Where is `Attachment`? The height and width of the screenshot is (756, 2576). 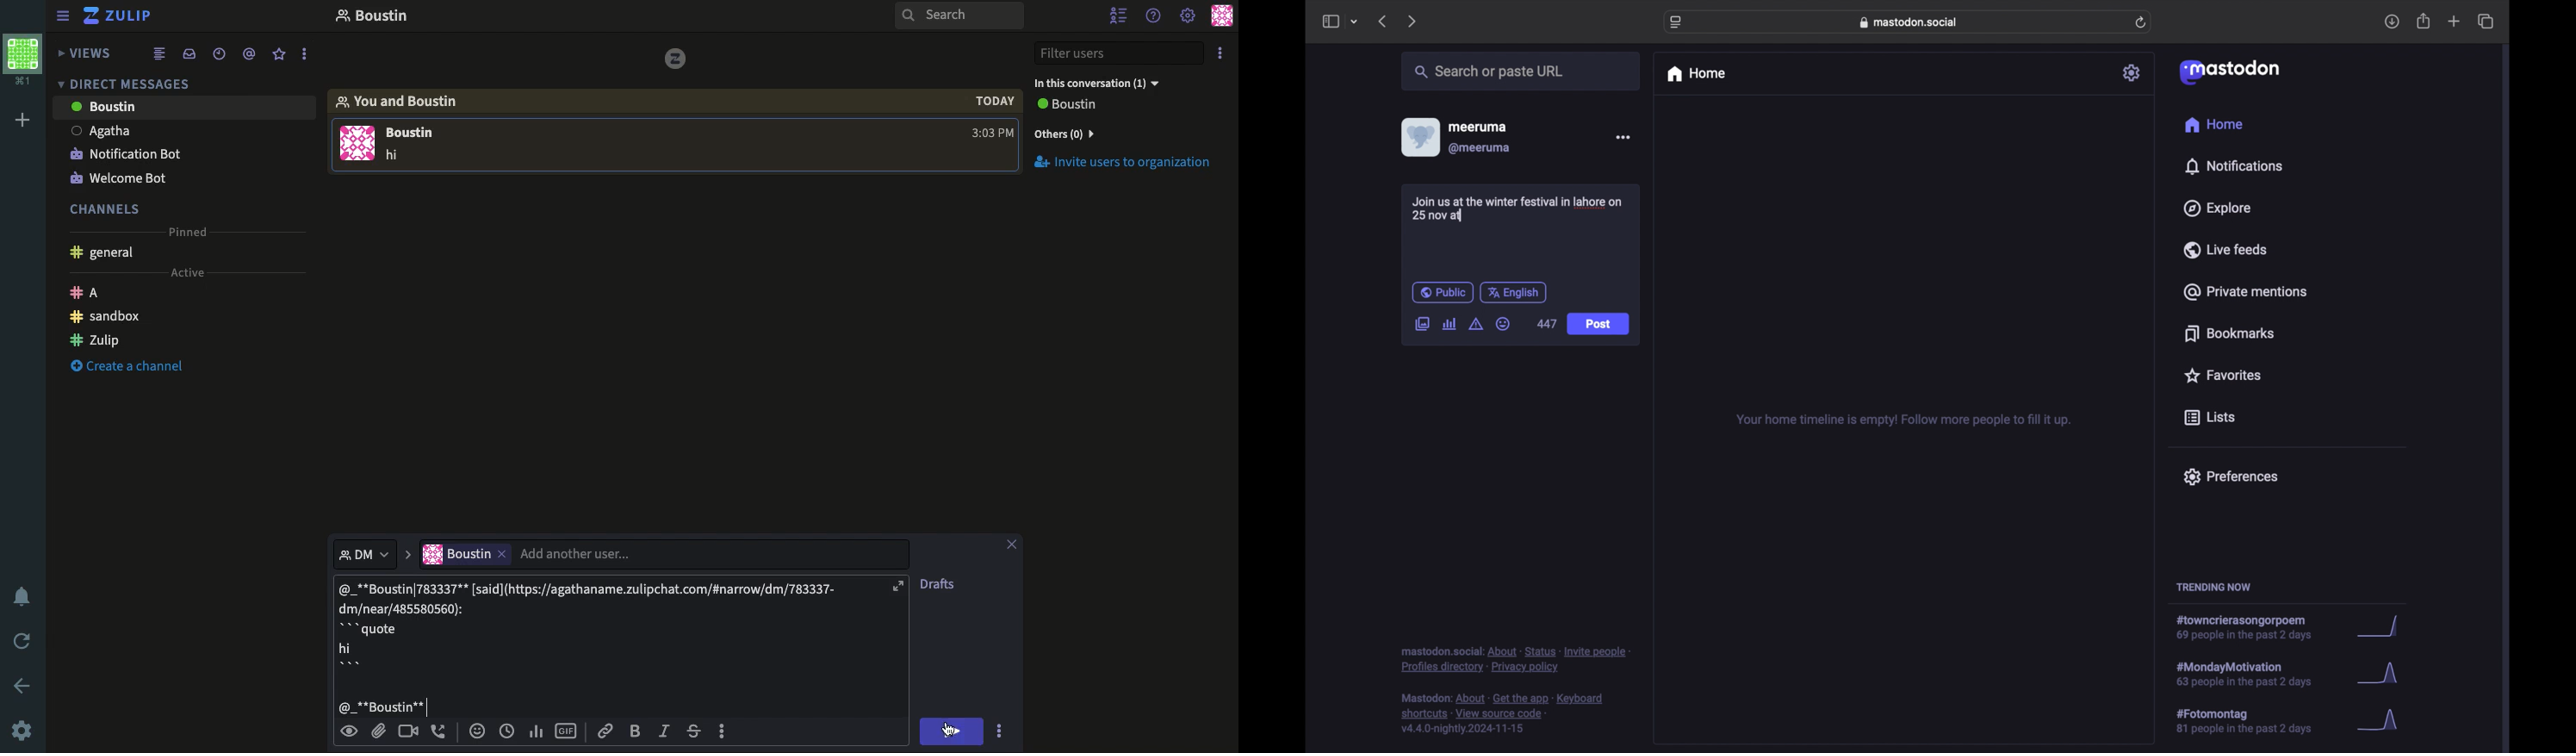 Attachment is located at coordinates (378, 731).